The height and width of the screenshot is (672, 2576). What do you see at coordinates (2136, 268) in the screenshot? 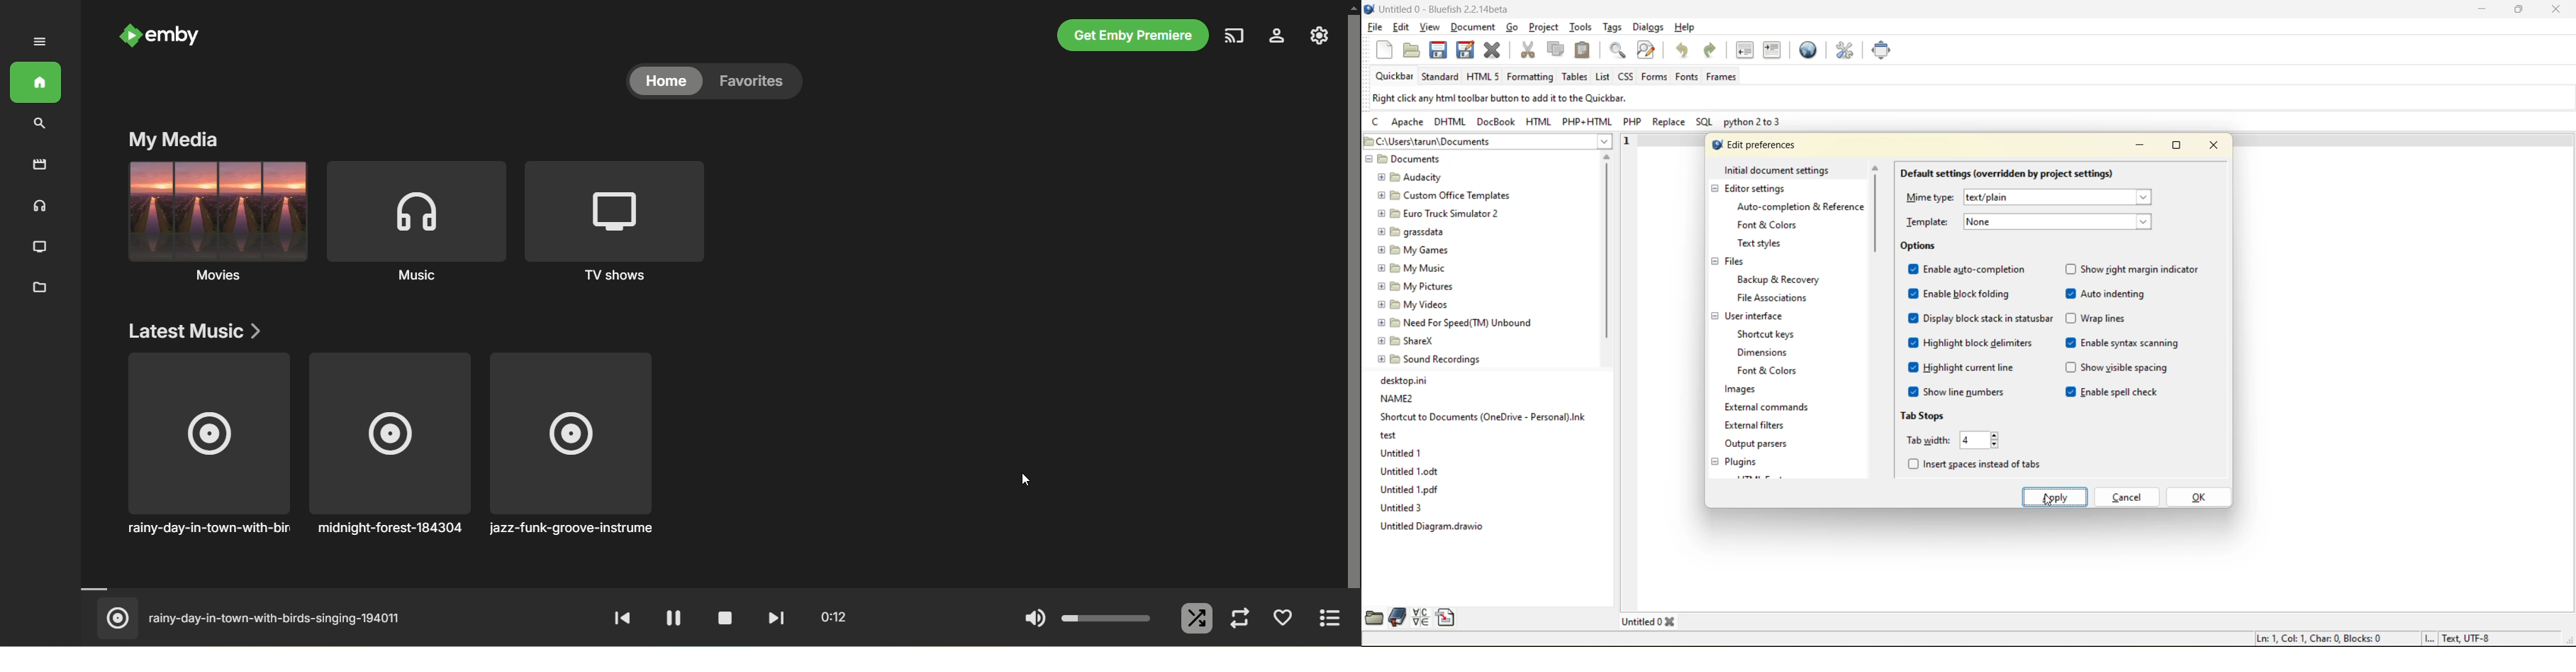
I see `show right margin indicator` at bounding box center [2136, 268].